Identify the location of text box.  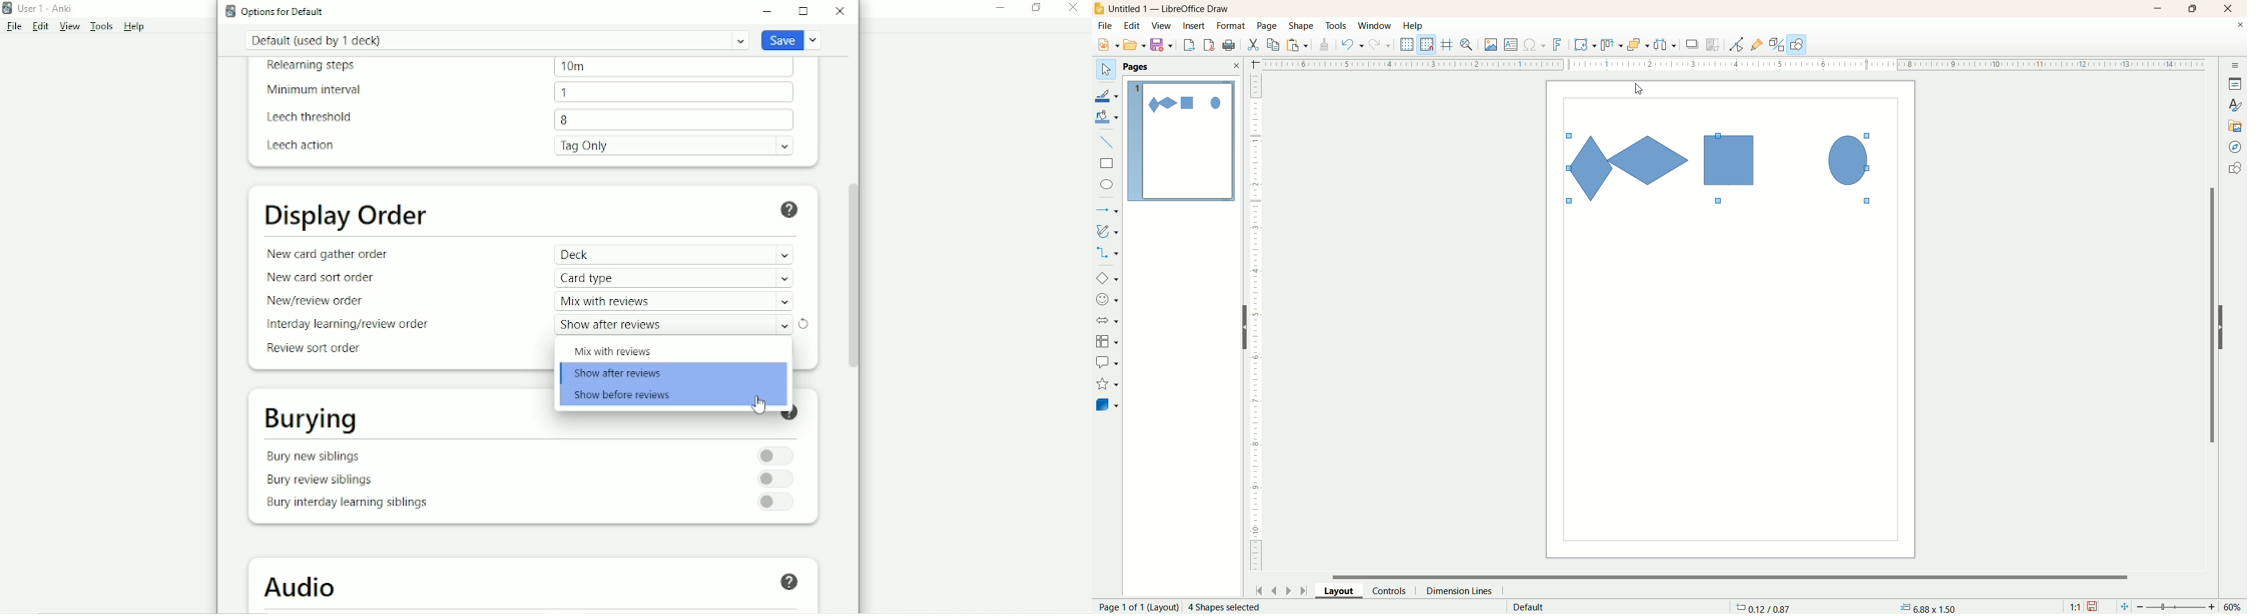
(1512, 46).